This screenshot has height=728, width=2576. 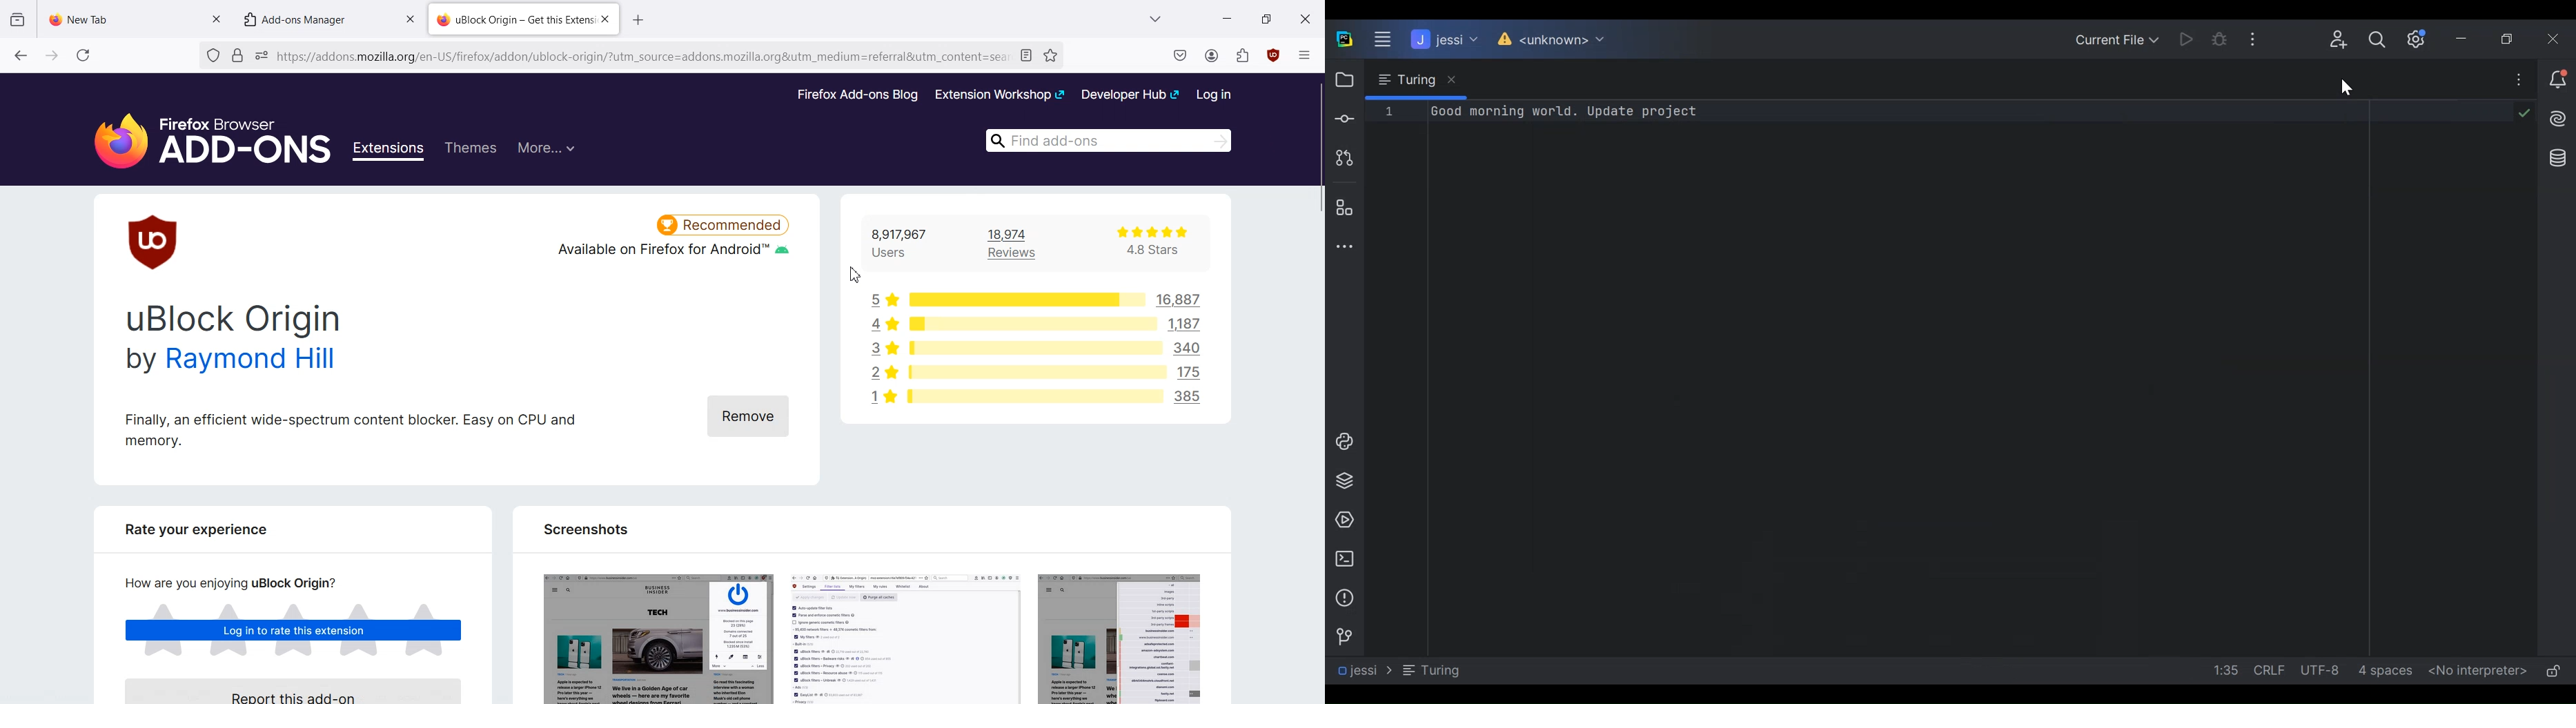 What do you see at coordinates (1317, 388) in the screenshot?
I see `Vertical scroll bar` at bounding box center [1317, 388].